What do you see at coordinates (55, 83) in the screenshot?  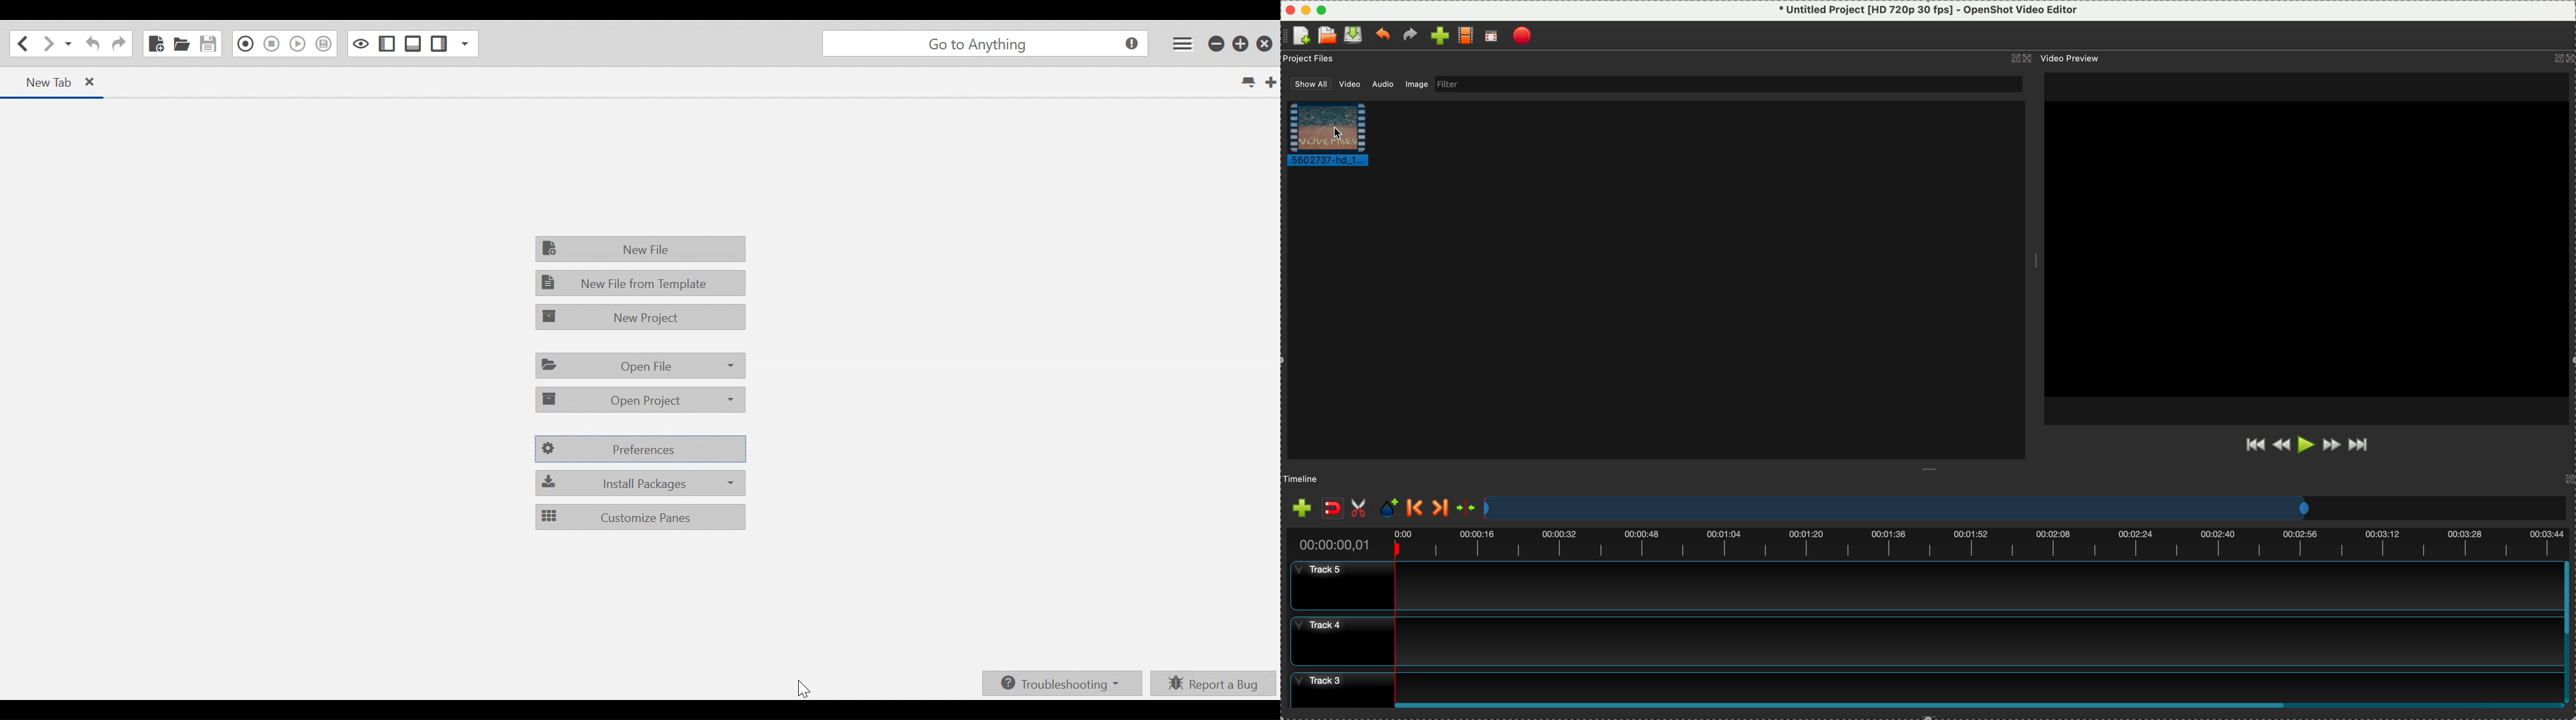 I see `Current Tab` at bounding box center [55, 83].